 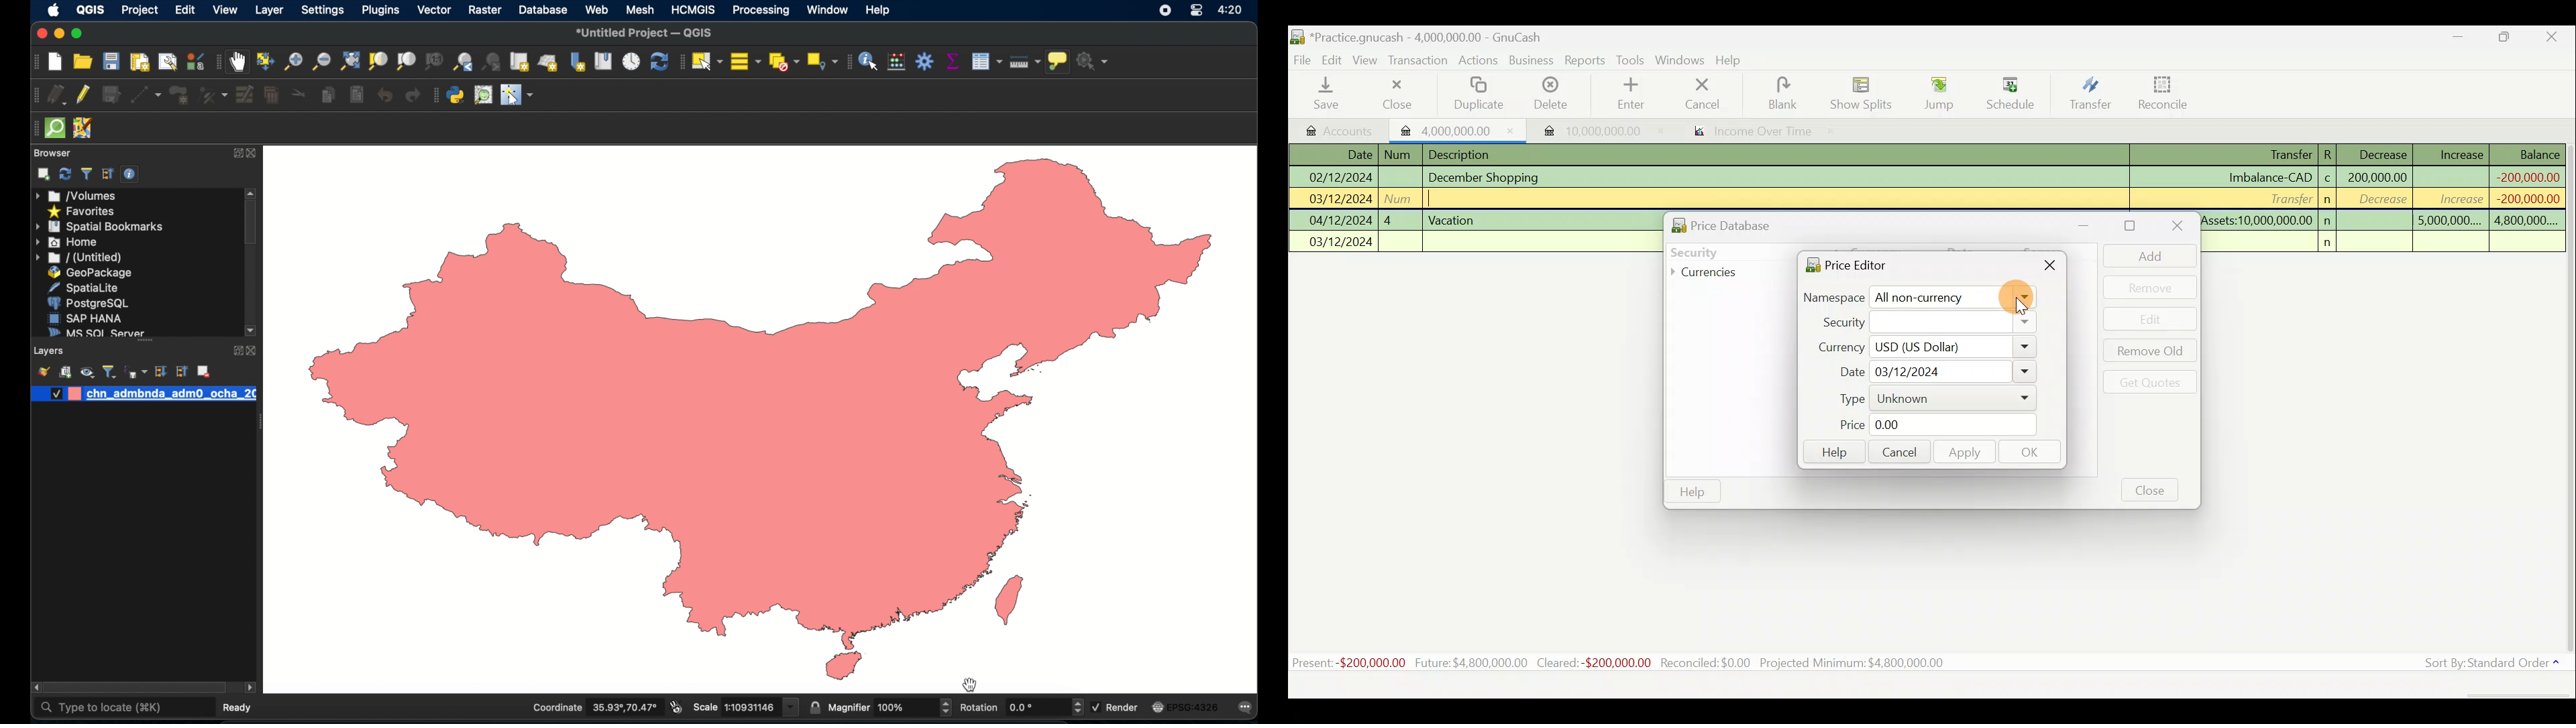 What do you see at coordinates (1965, 454) in the screenshot?
I see `Apply` at bounding box center [1965, 454].